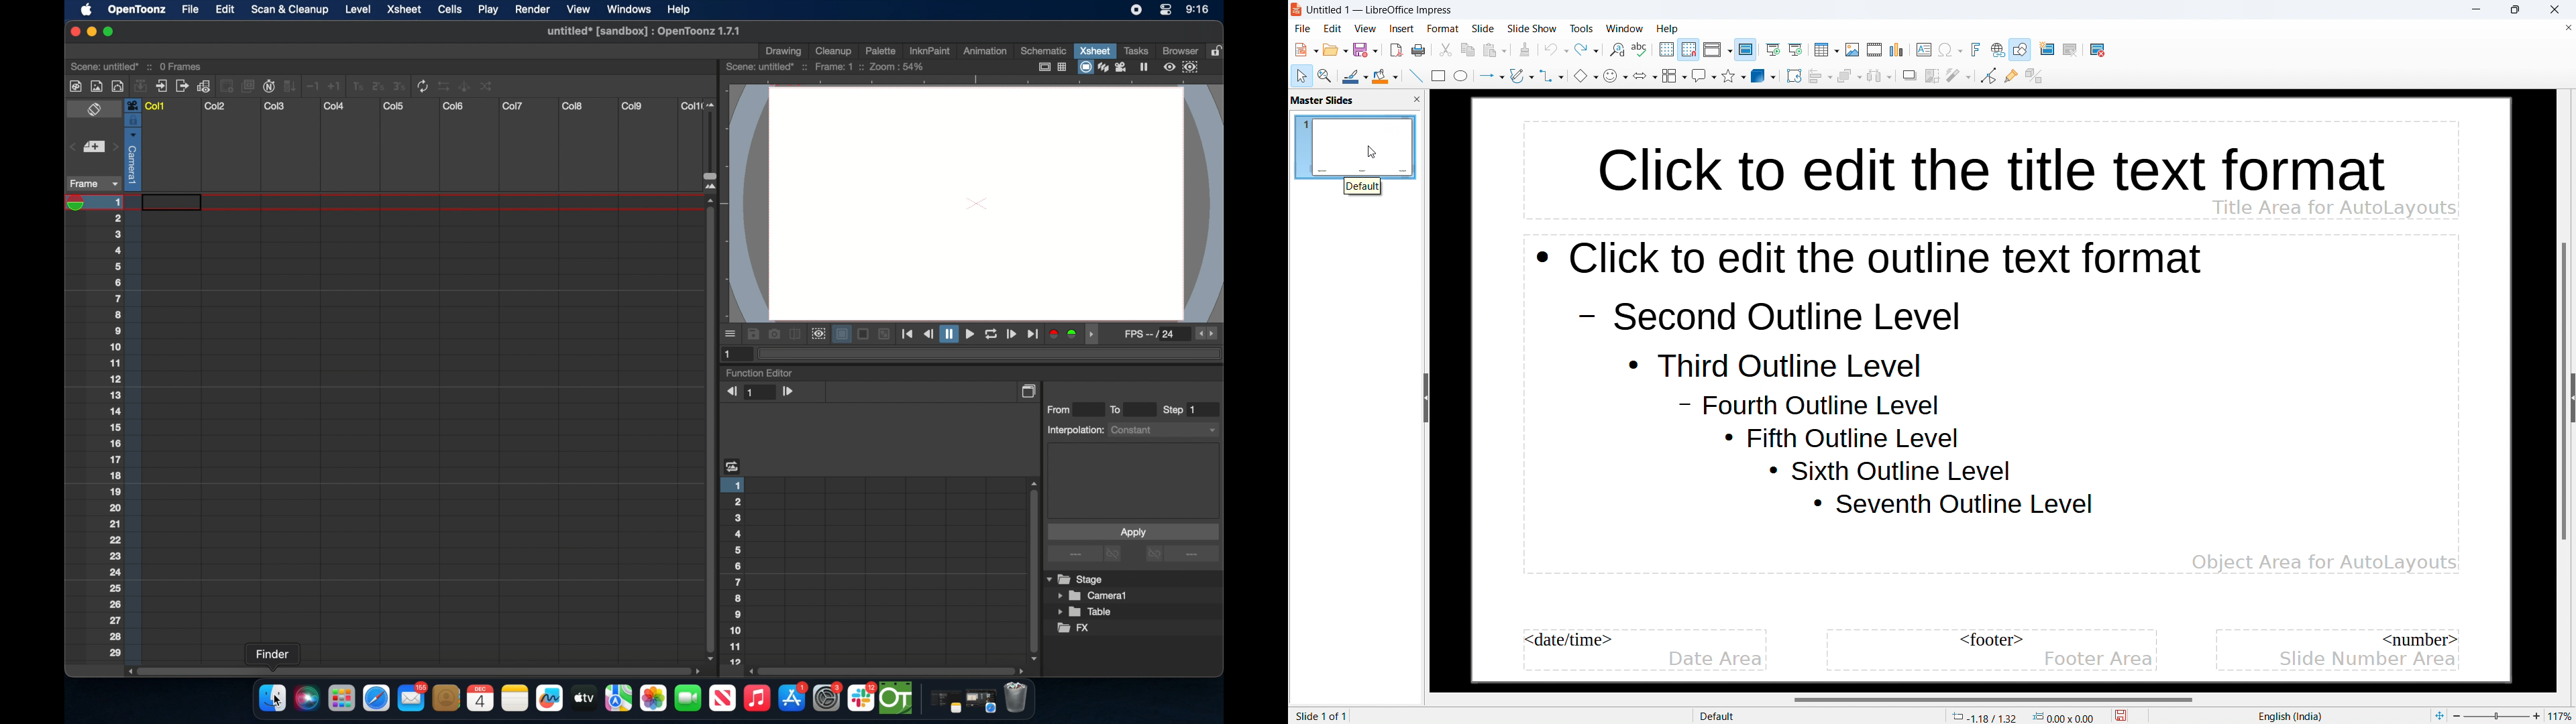  Describe the element at coordinates (888, 670) in the screenshot. I see `scroll box` at that location.